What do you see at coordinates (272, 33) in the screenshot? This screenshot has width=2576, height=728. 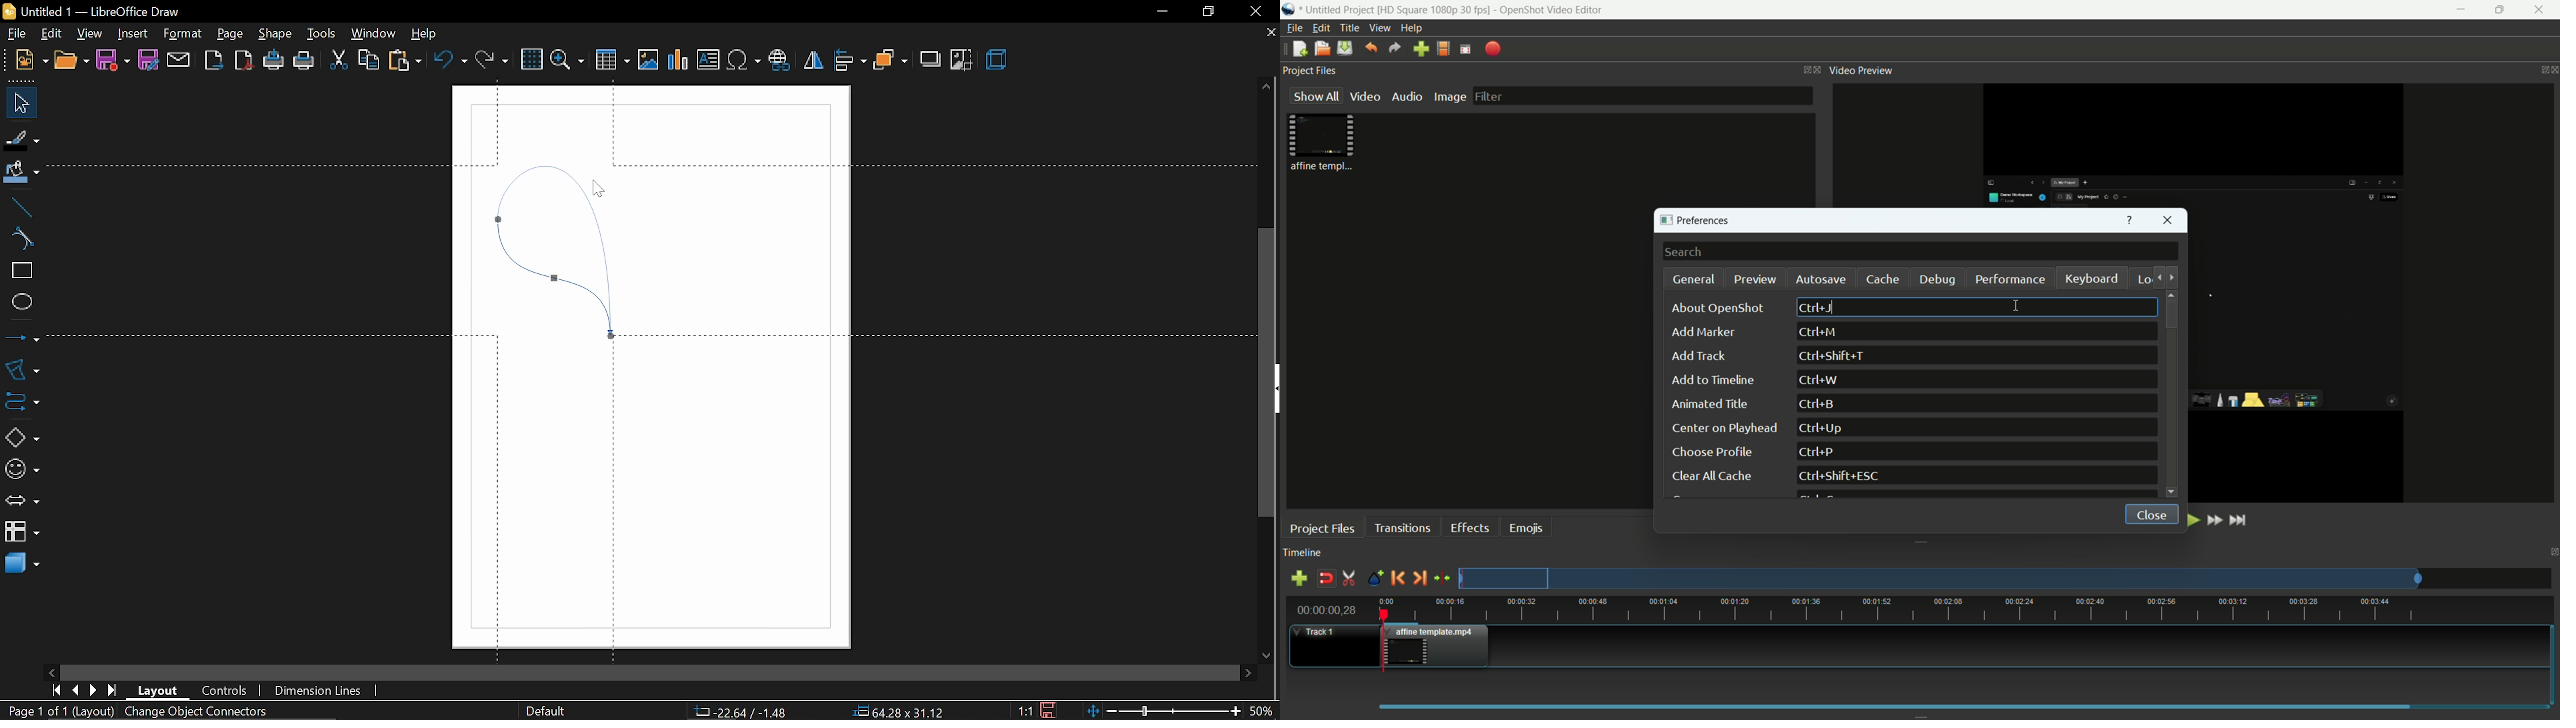 I see `shape` at bounding box center [272, 33].